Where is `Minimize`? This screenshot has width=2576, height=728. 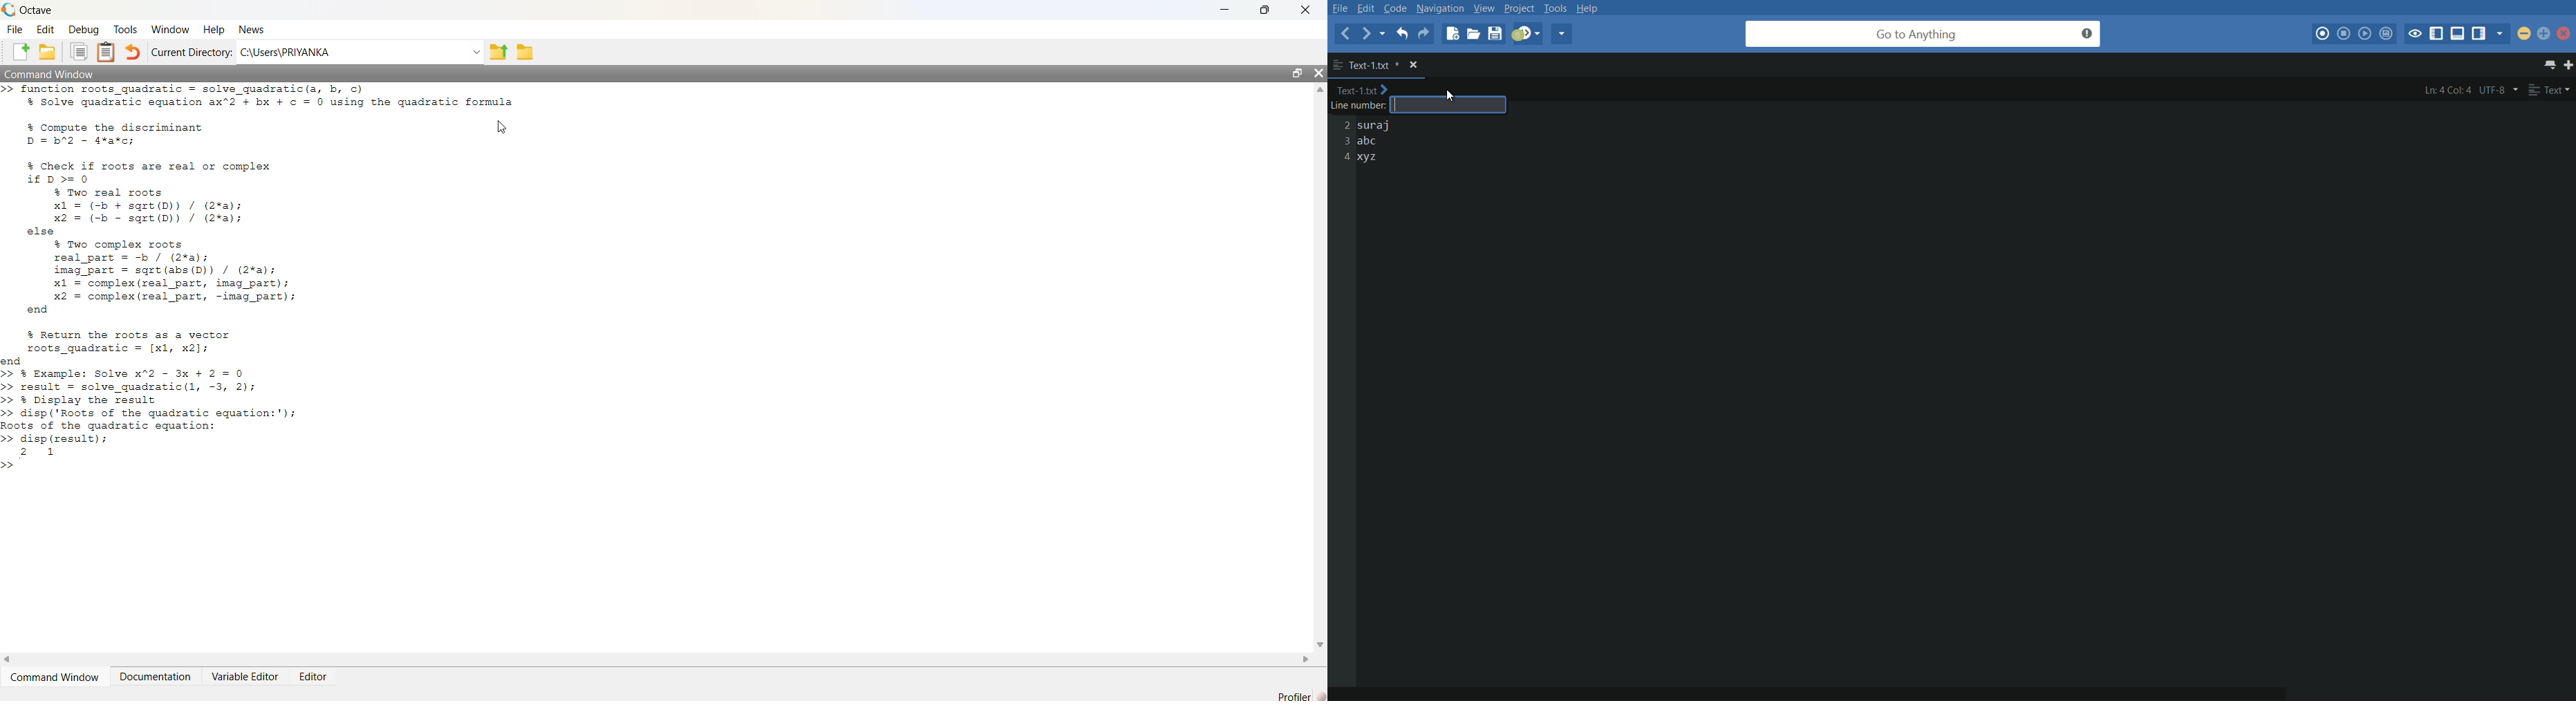
Minimize is located at coordinates (1231, 10).